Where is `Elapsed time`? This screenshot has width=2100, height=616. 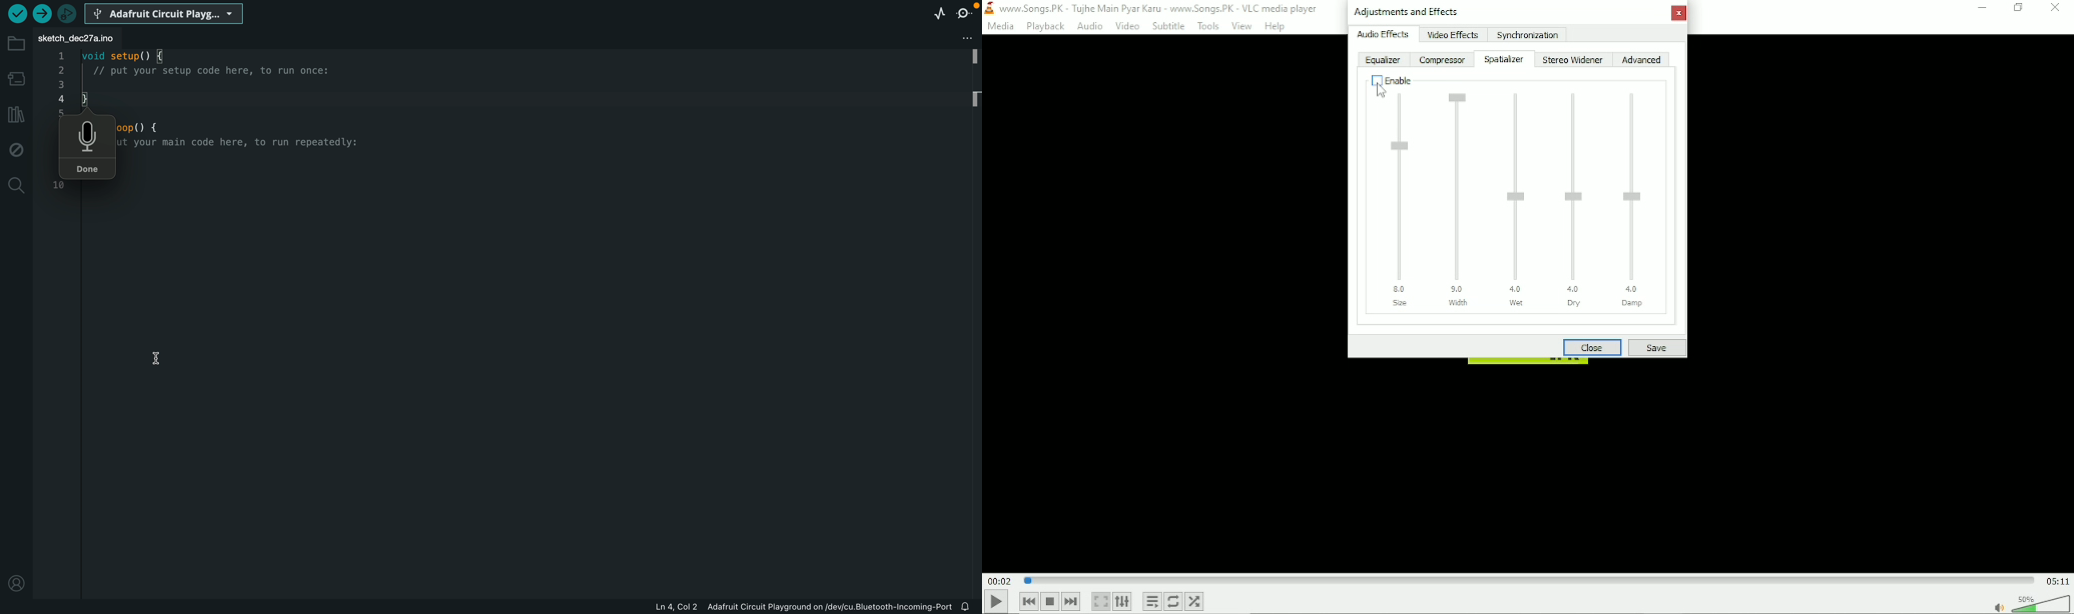
Elapsed time is located at coordinates (999, 580).